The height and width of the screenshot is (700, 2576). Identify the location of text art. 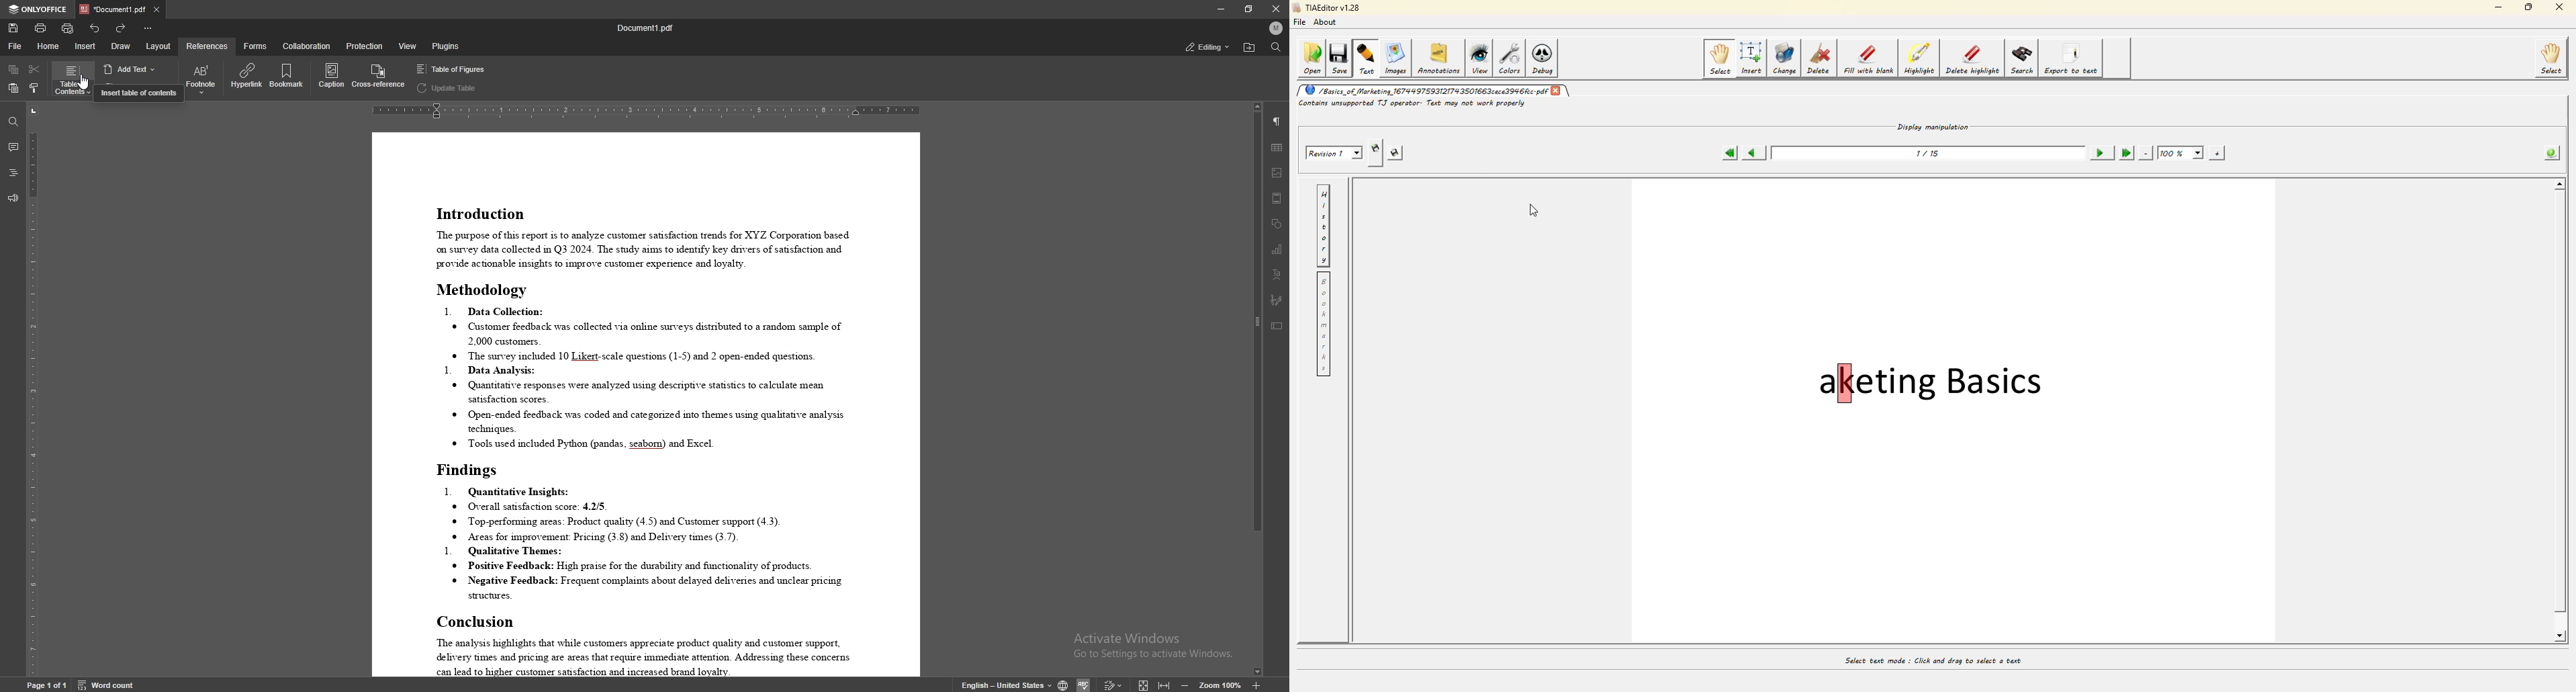
(1277, 275).